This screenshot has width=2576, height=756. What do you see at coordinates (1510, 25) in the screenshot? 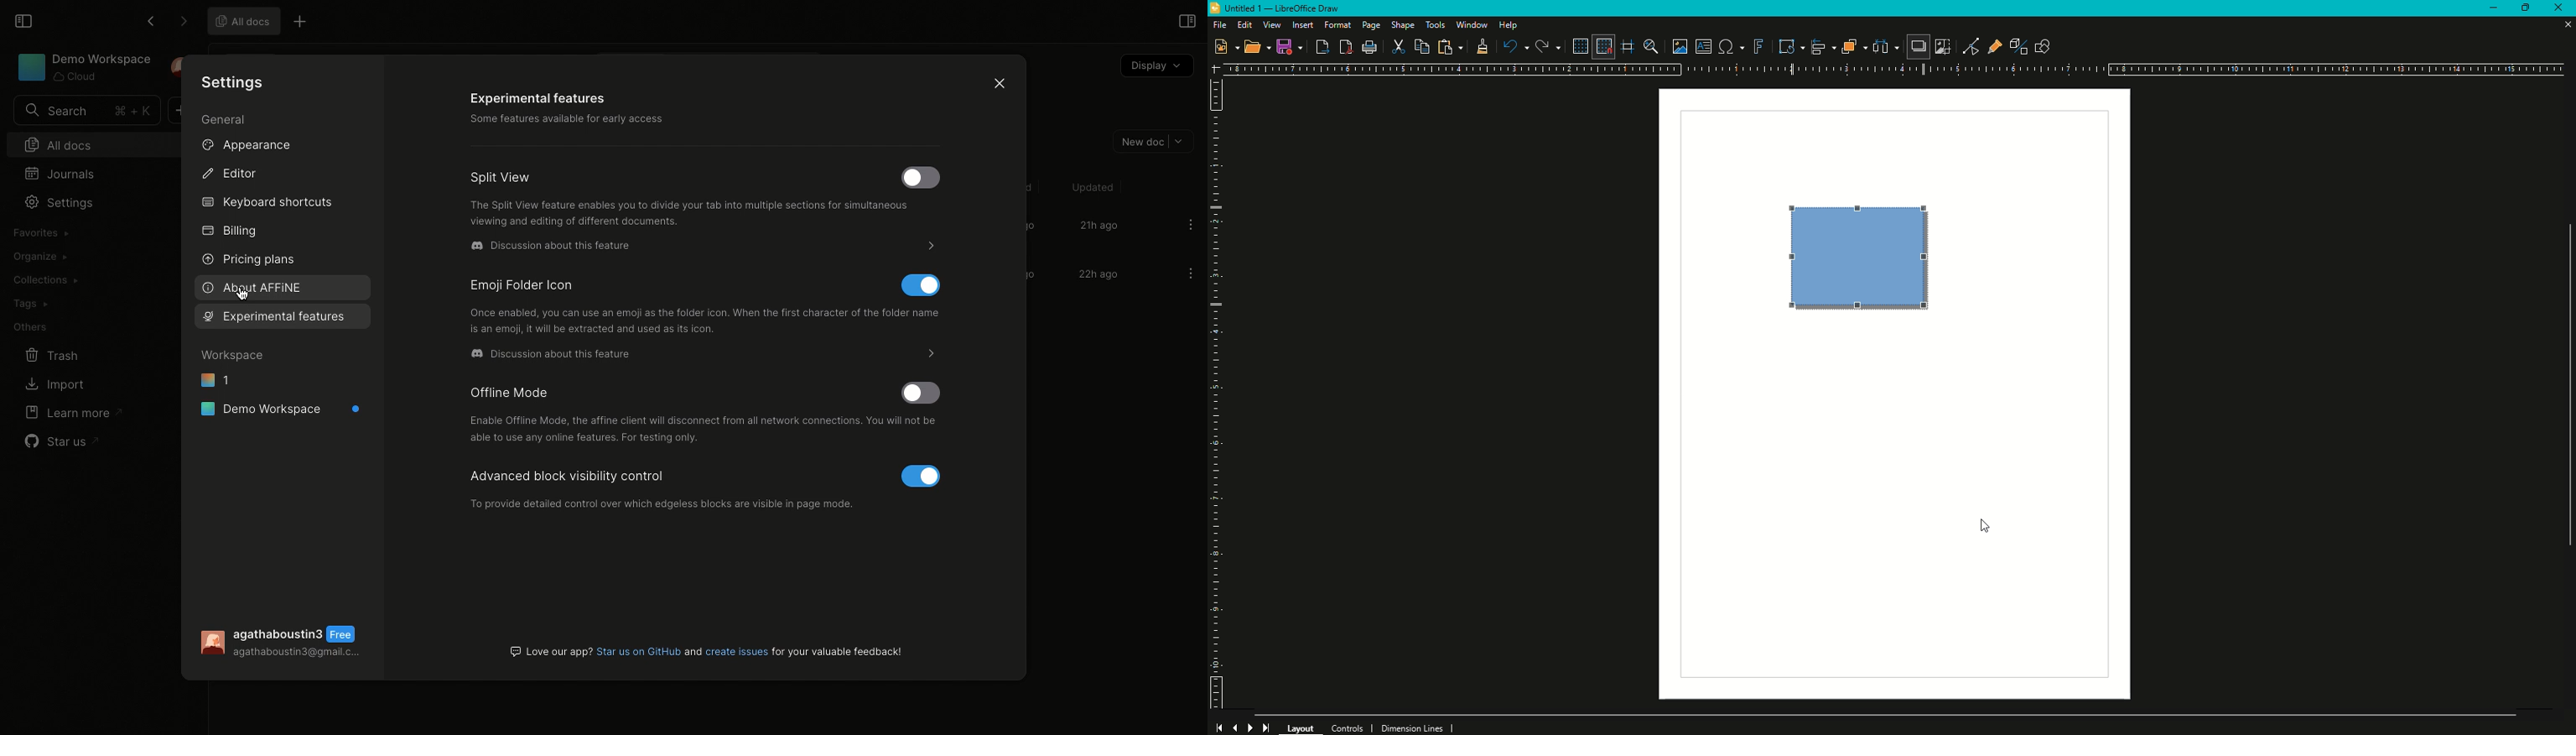
I see `Help` at bounding box center [1510, 25].